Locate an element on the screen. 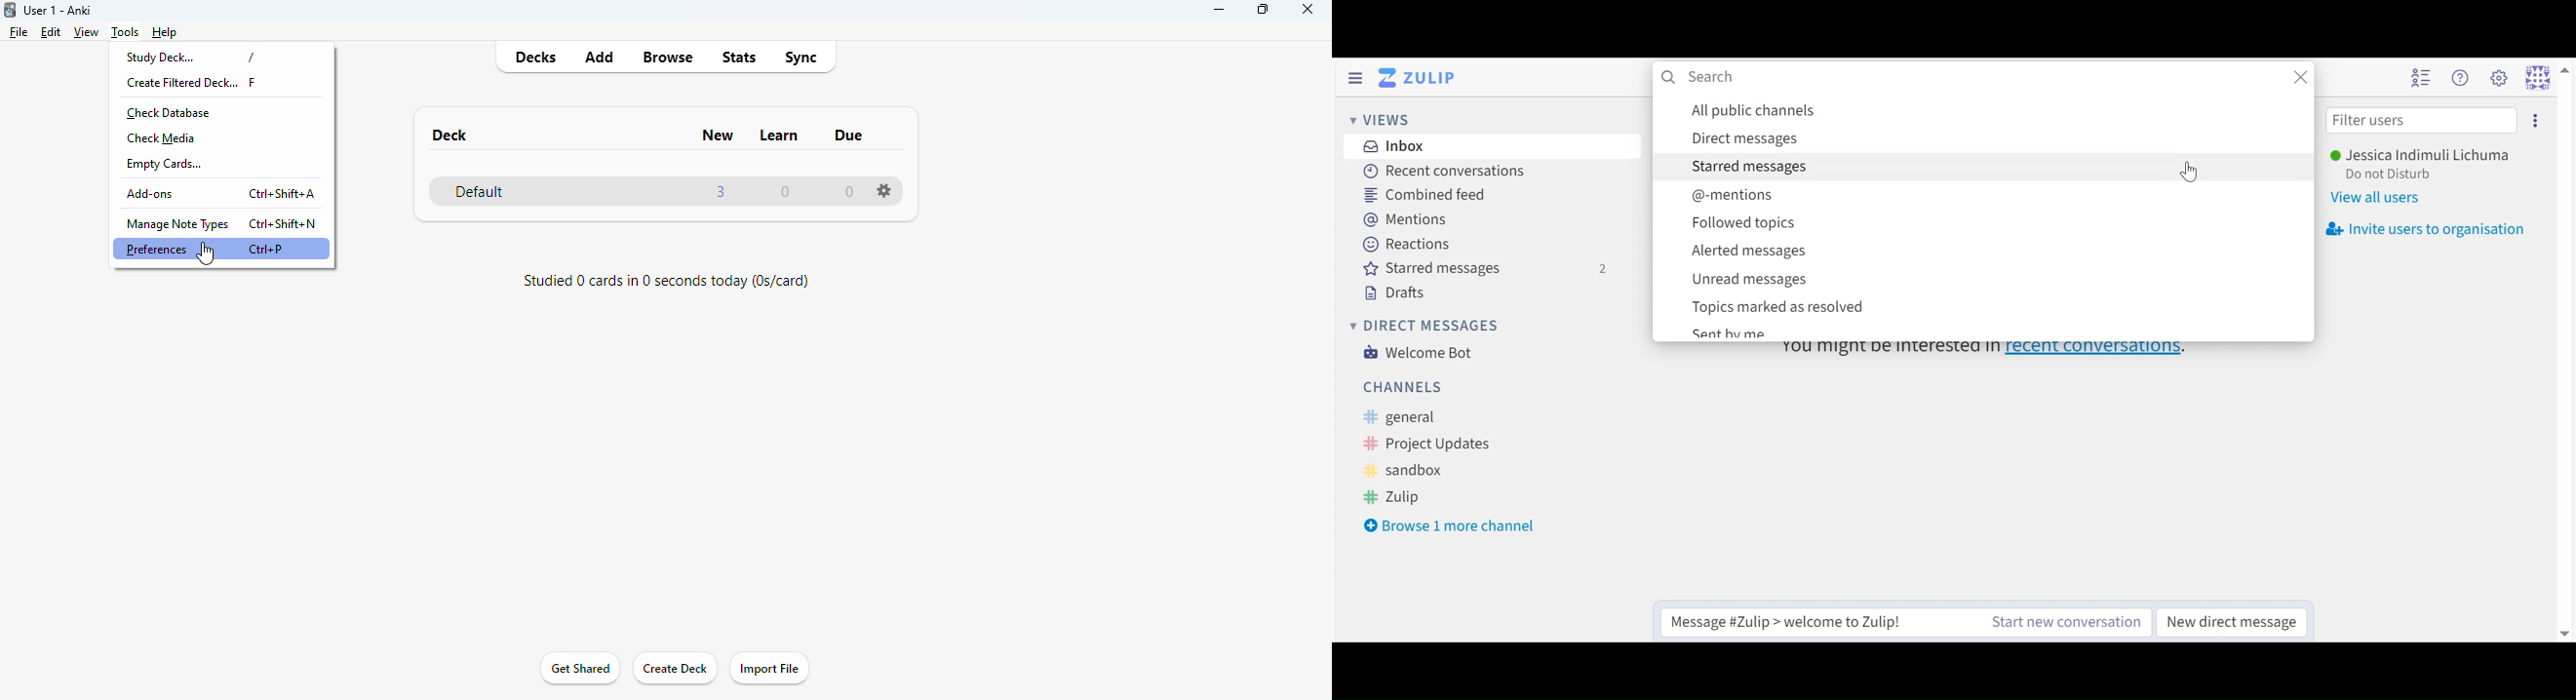 The image size is (2576, 700). @-mentions is located at coordinates (1995, 194).